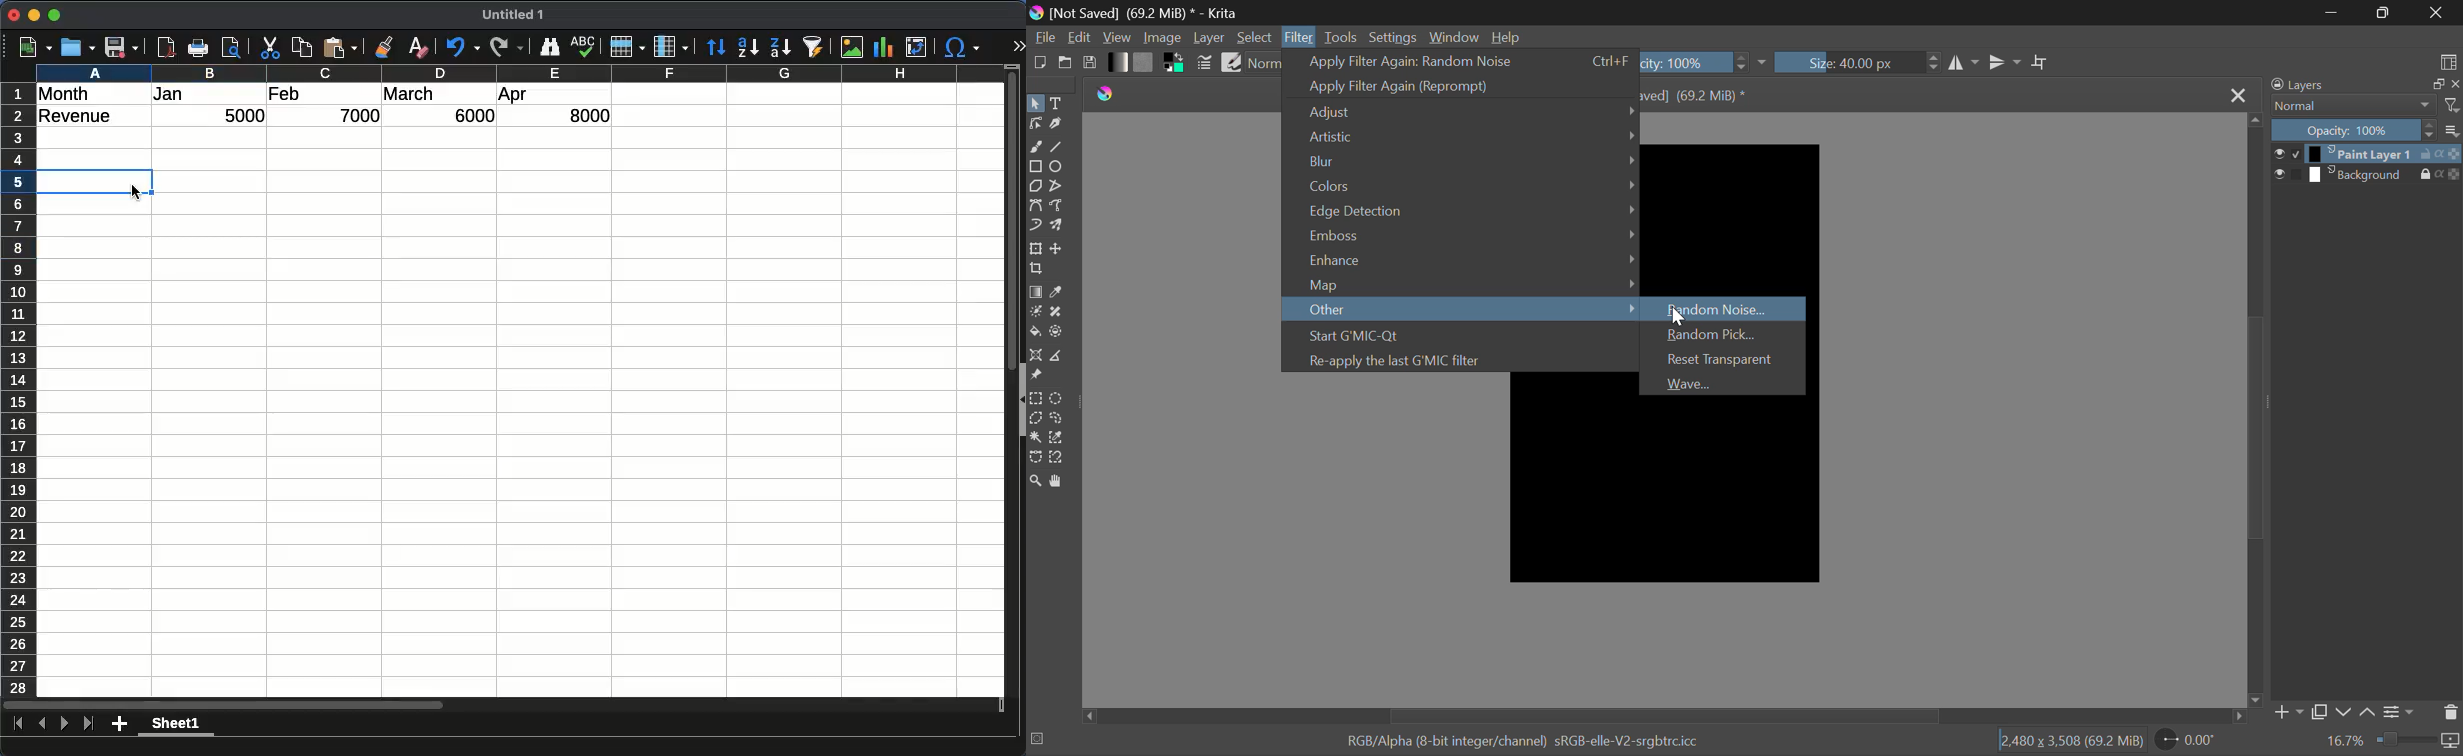 Image resolution: width=2464 pixels, height=756 pixels. What do you see at coordinates (1036, 313) in the screenshot?
I see `Colorize Mask Tool` at bounding box center [1036, 313].